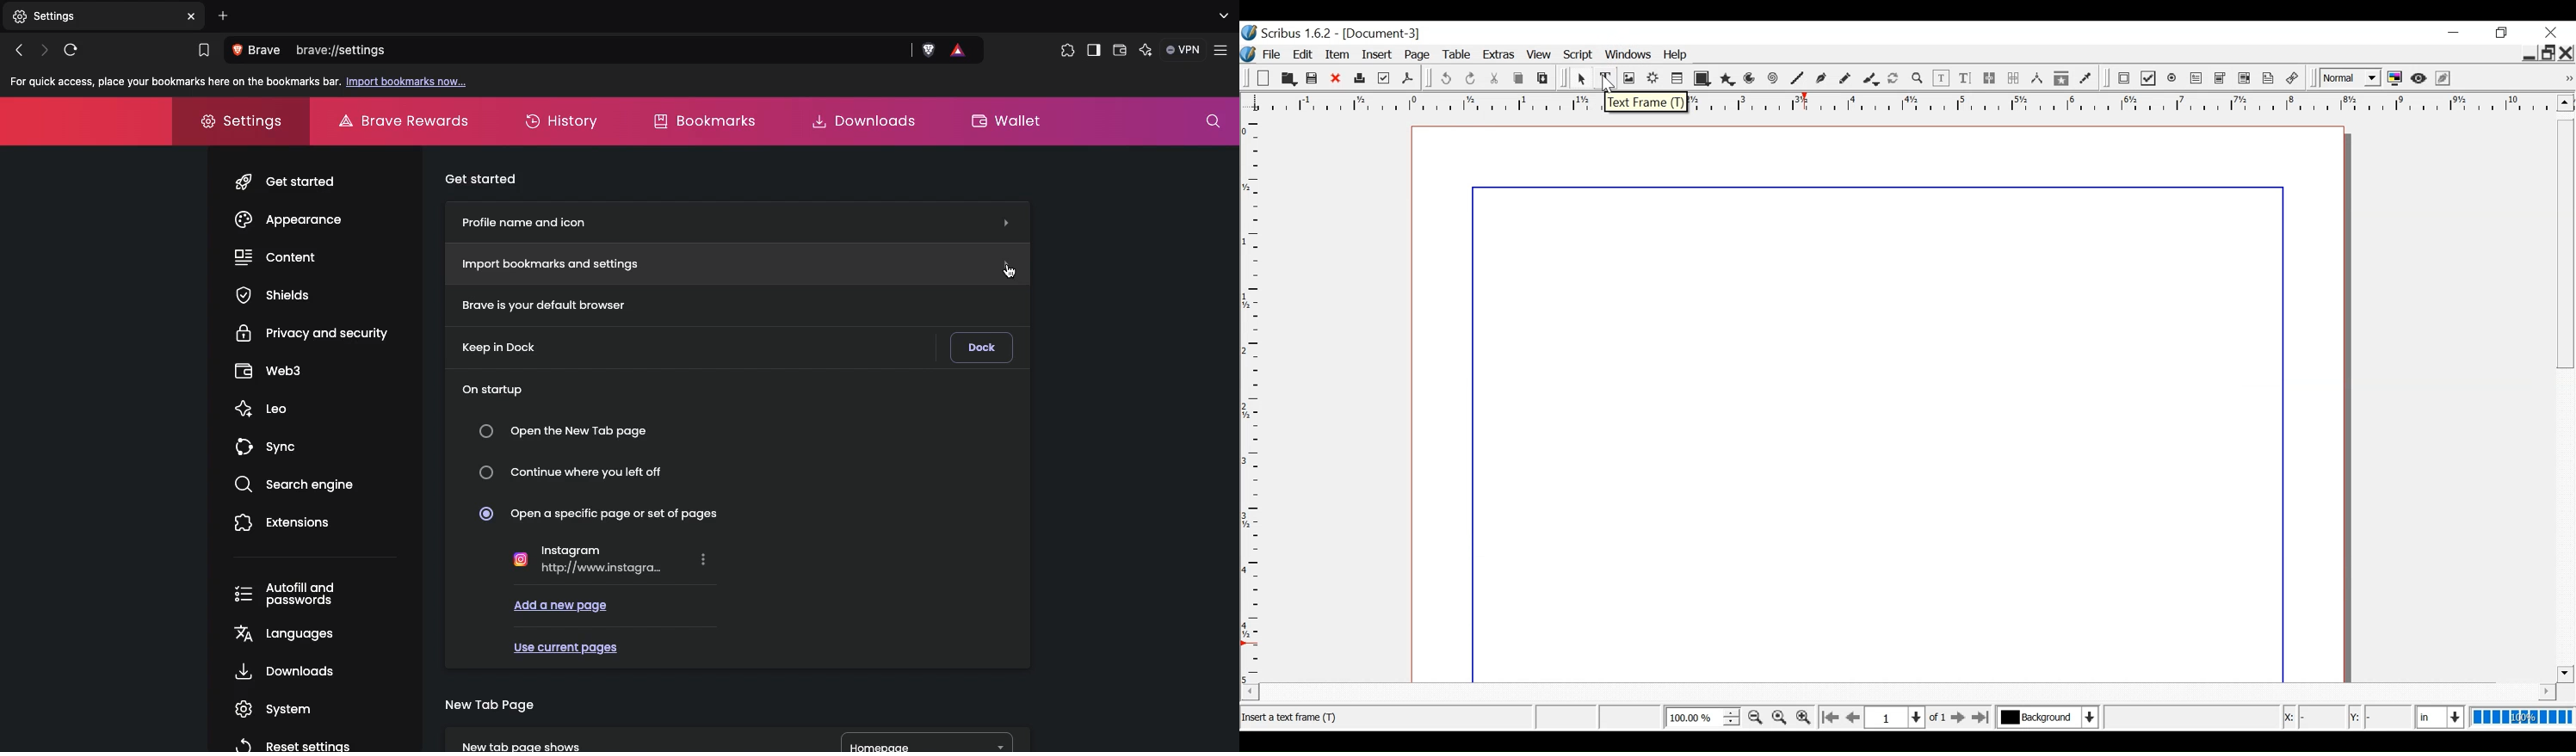 This screenshot has height=756, width=2576. What do you see at coordinates (1982, 716) in the screenshot?
I see `Go to the last page` at bounding box center [1982, 716].